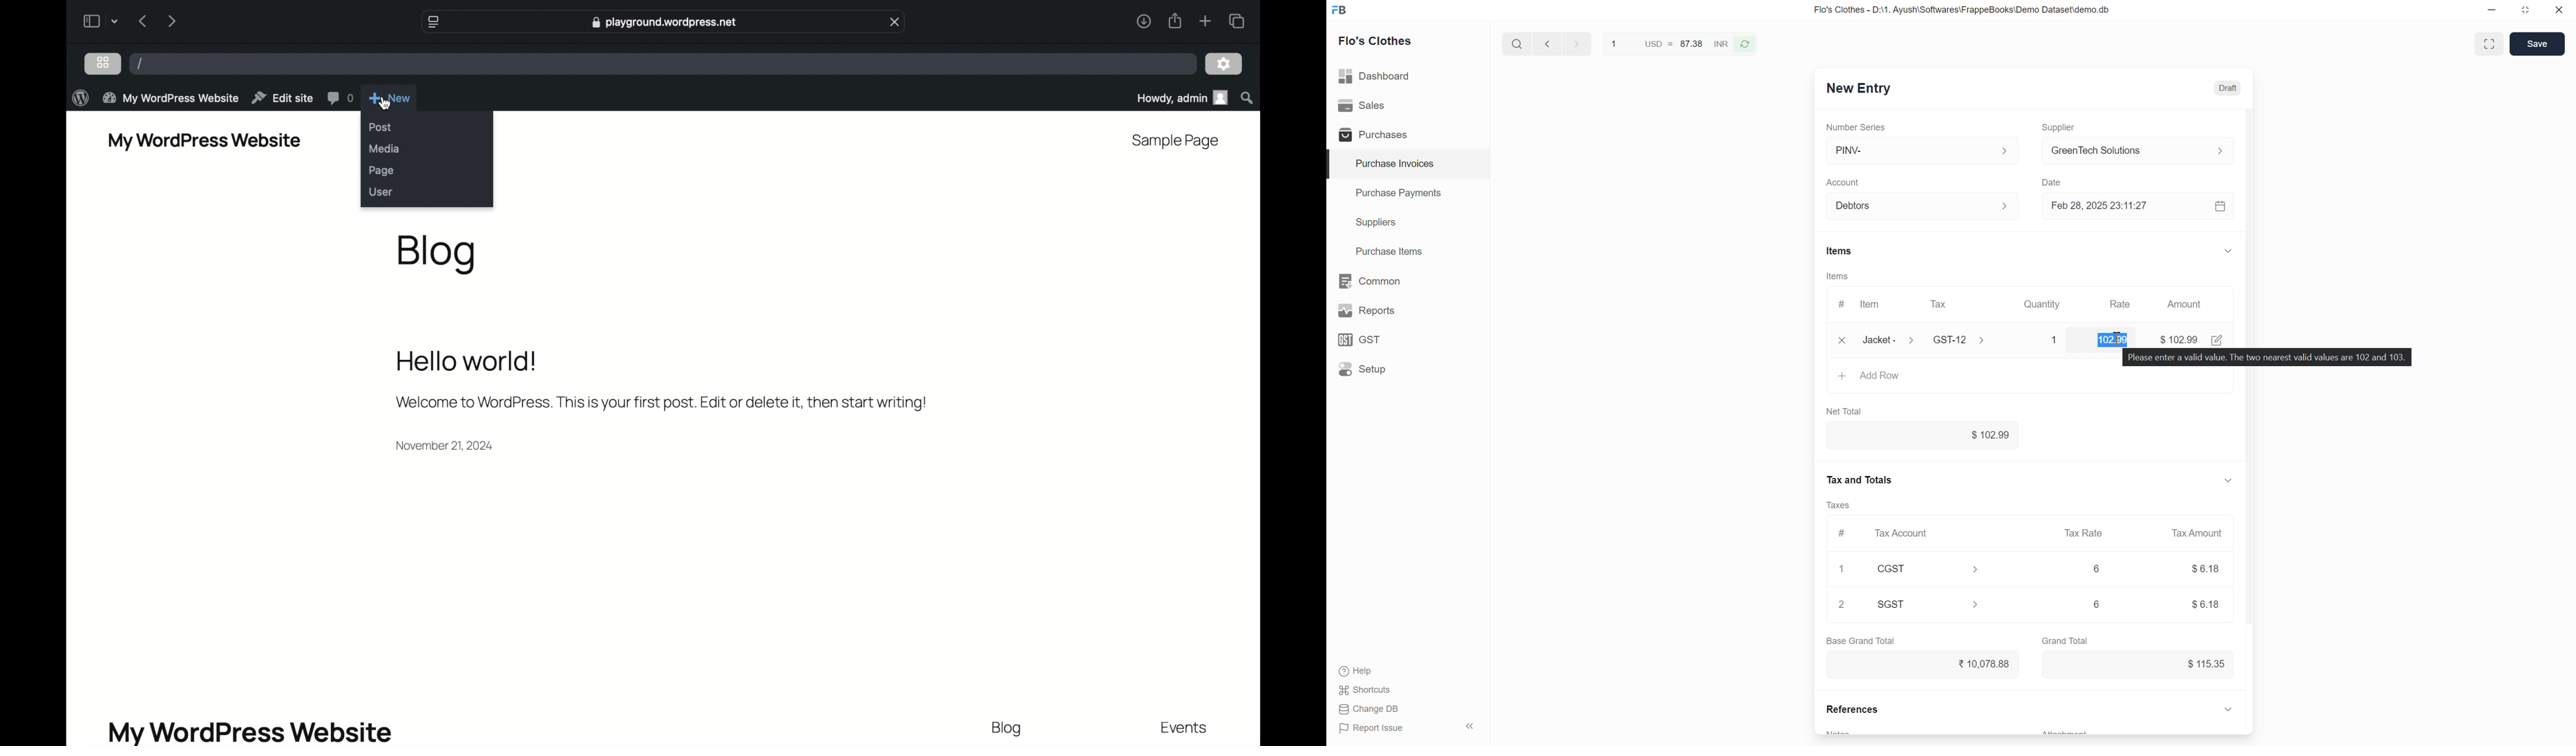 This screenshot has height=756, width=2576. Describe the element at coordinates (79, 97) in the screenshot. I see `wordpress` at that location.